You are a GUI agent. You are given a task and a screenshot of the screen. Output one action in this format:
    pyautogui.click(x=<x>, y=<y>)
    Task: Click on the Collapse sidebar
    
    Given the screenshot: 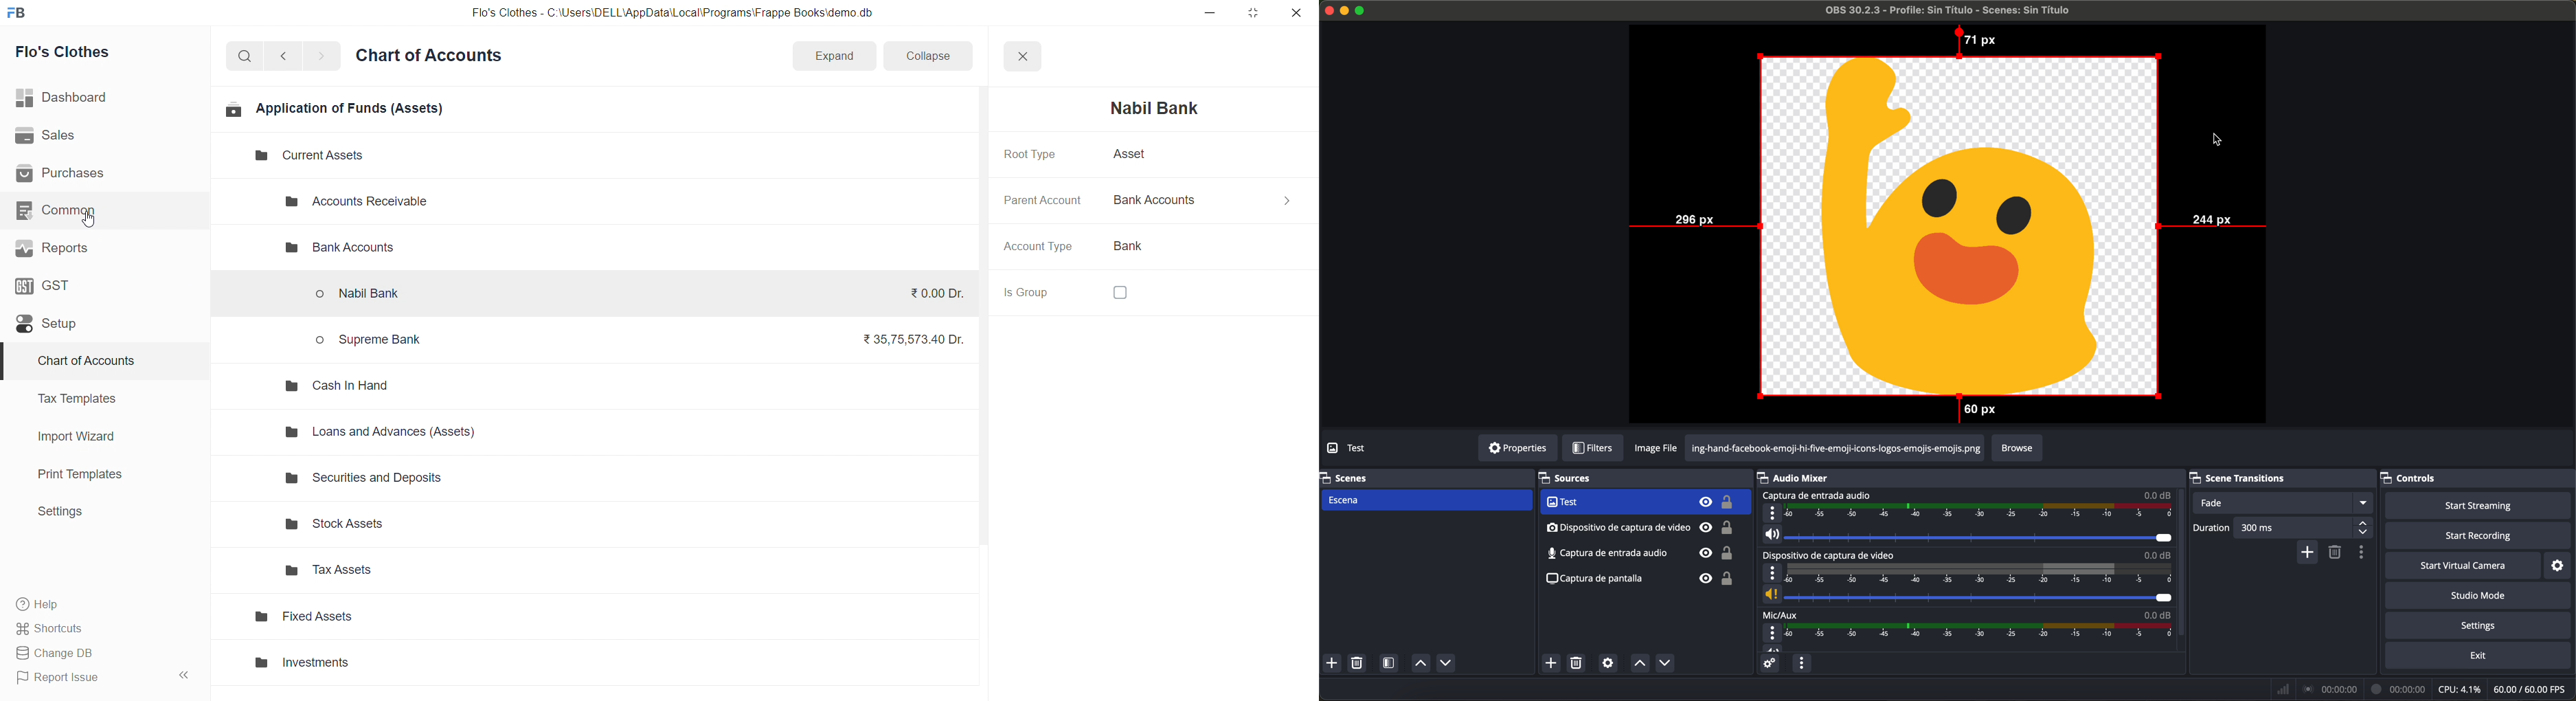 What is the action you would take?
    pyautogui.click(x=185, y=678)
    